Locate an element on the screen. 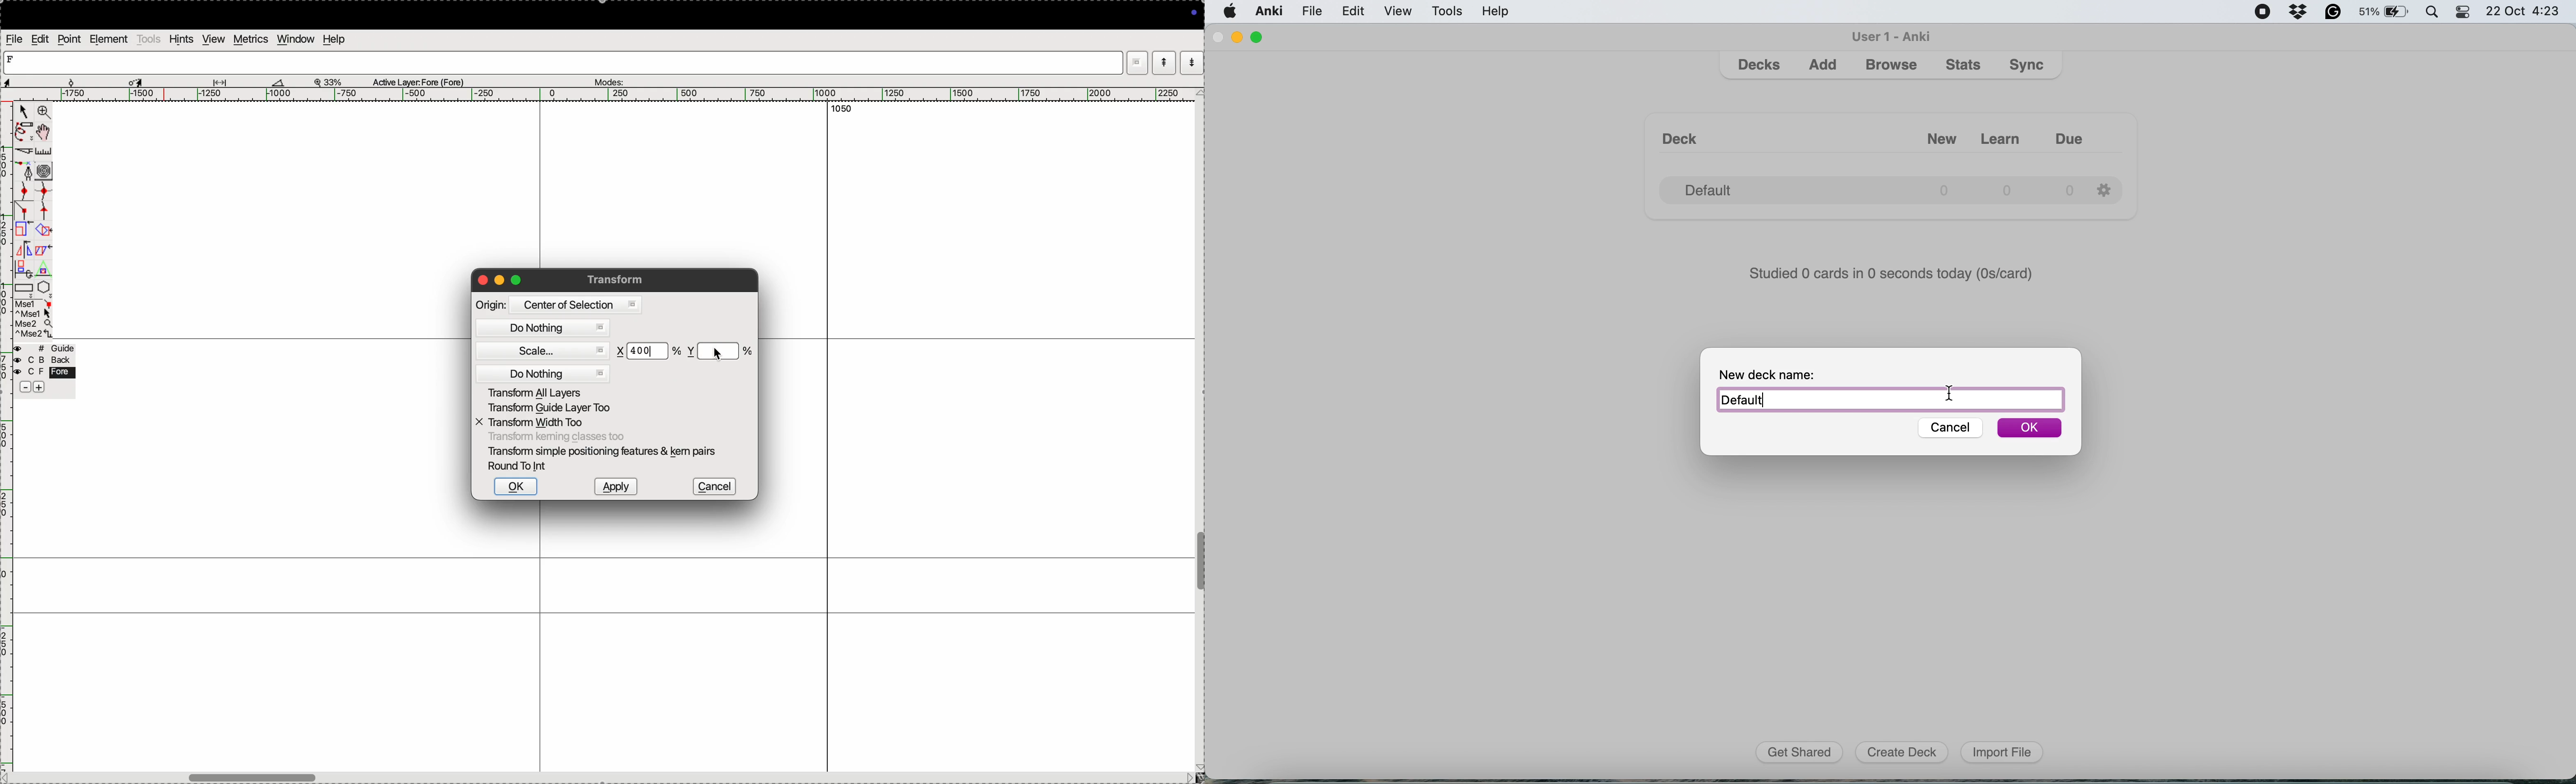  stats is located at coordinates (1965, 66).